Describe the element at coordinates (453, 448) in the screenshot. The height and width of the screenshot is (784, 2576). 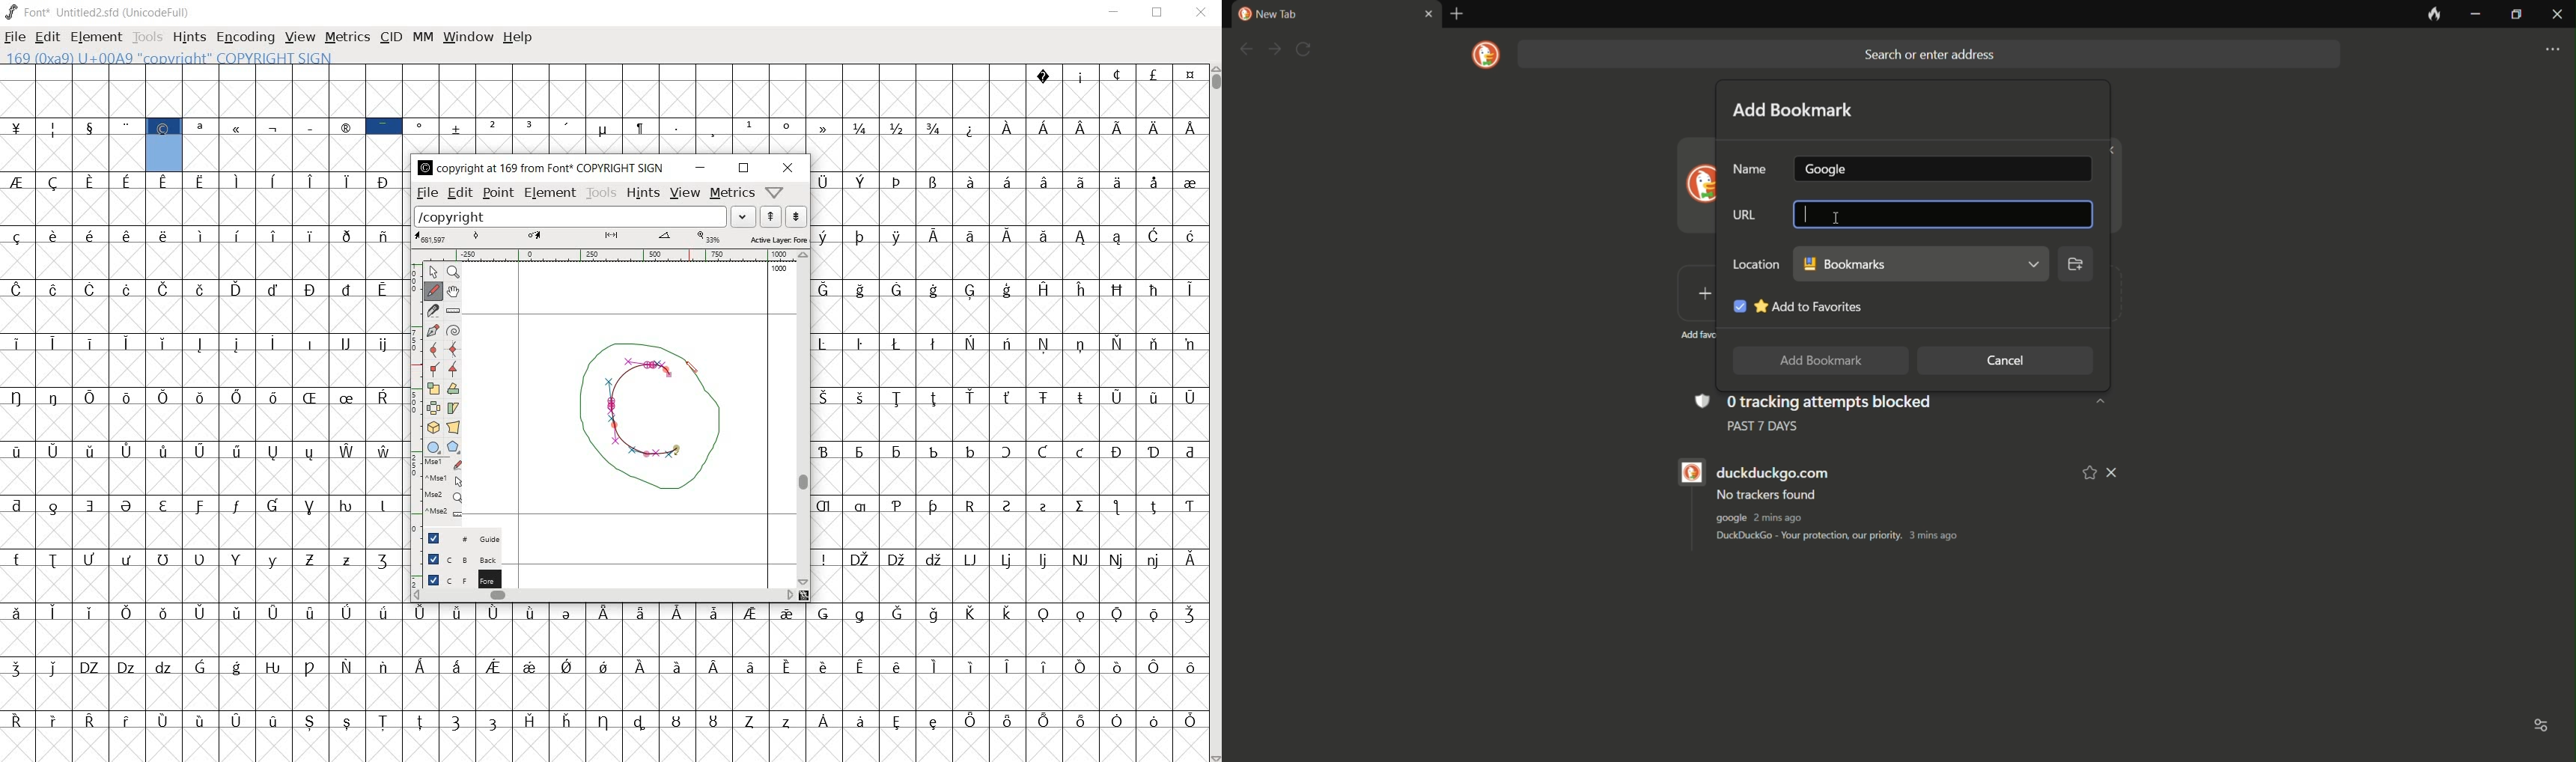
I see `polygon or star` at that location.